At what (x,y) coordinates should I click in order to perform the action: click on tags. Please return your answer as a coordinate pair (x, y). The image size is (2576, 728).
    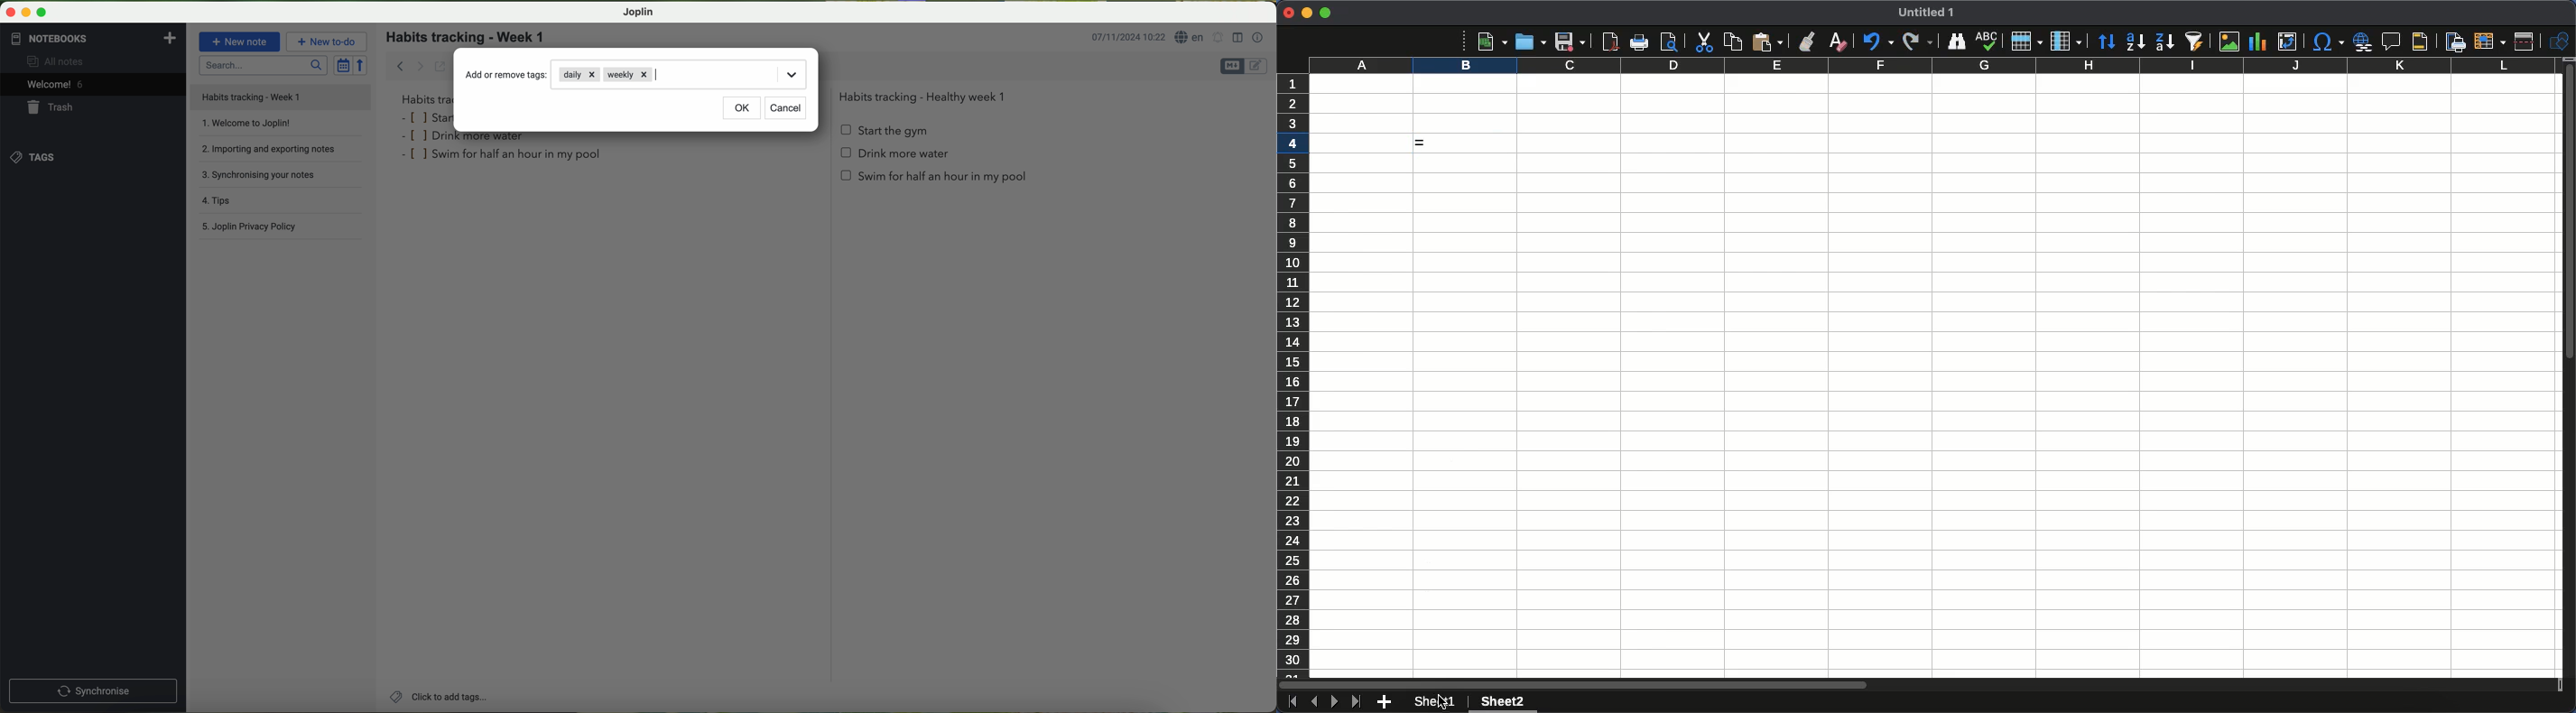
    Looking at the image, I should click on (33, 157).